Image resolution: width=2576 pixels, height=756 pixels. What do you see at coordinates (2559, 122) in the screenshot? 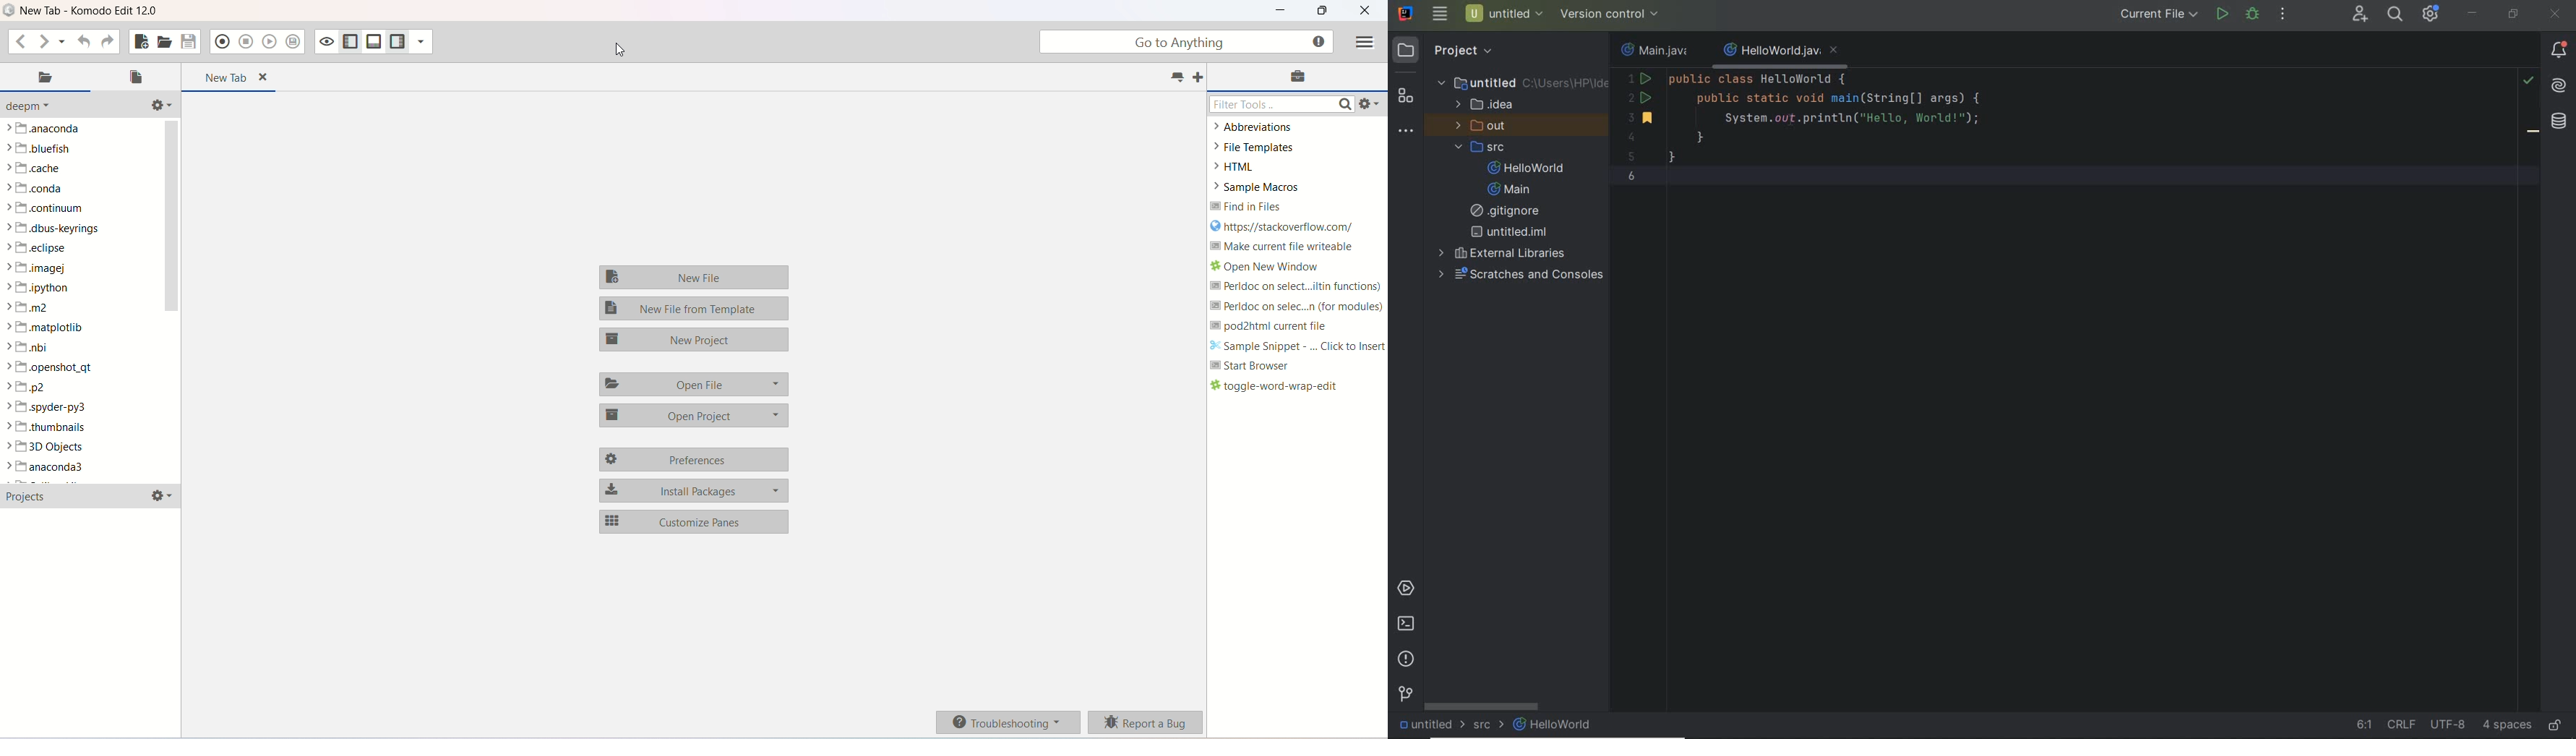
I see `Database` at bounding box center [2559, 122].